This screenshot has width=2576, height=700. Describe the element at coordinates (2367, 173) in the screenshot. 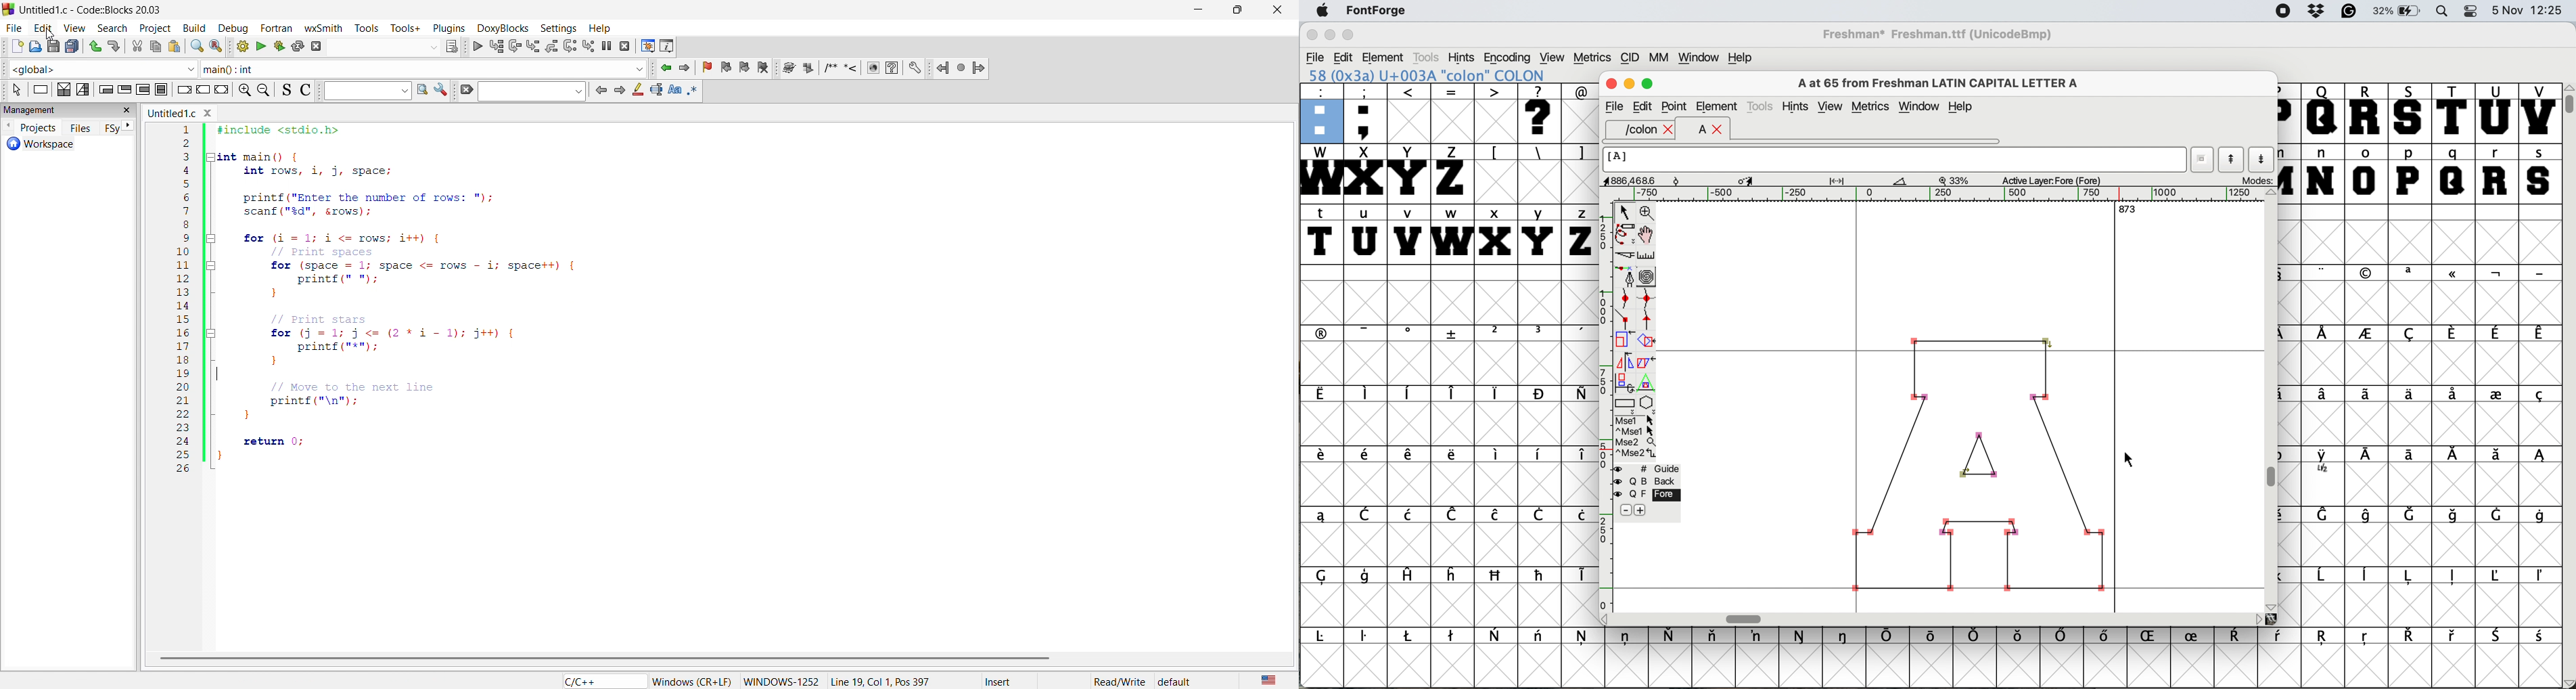

I see `o` at that location.